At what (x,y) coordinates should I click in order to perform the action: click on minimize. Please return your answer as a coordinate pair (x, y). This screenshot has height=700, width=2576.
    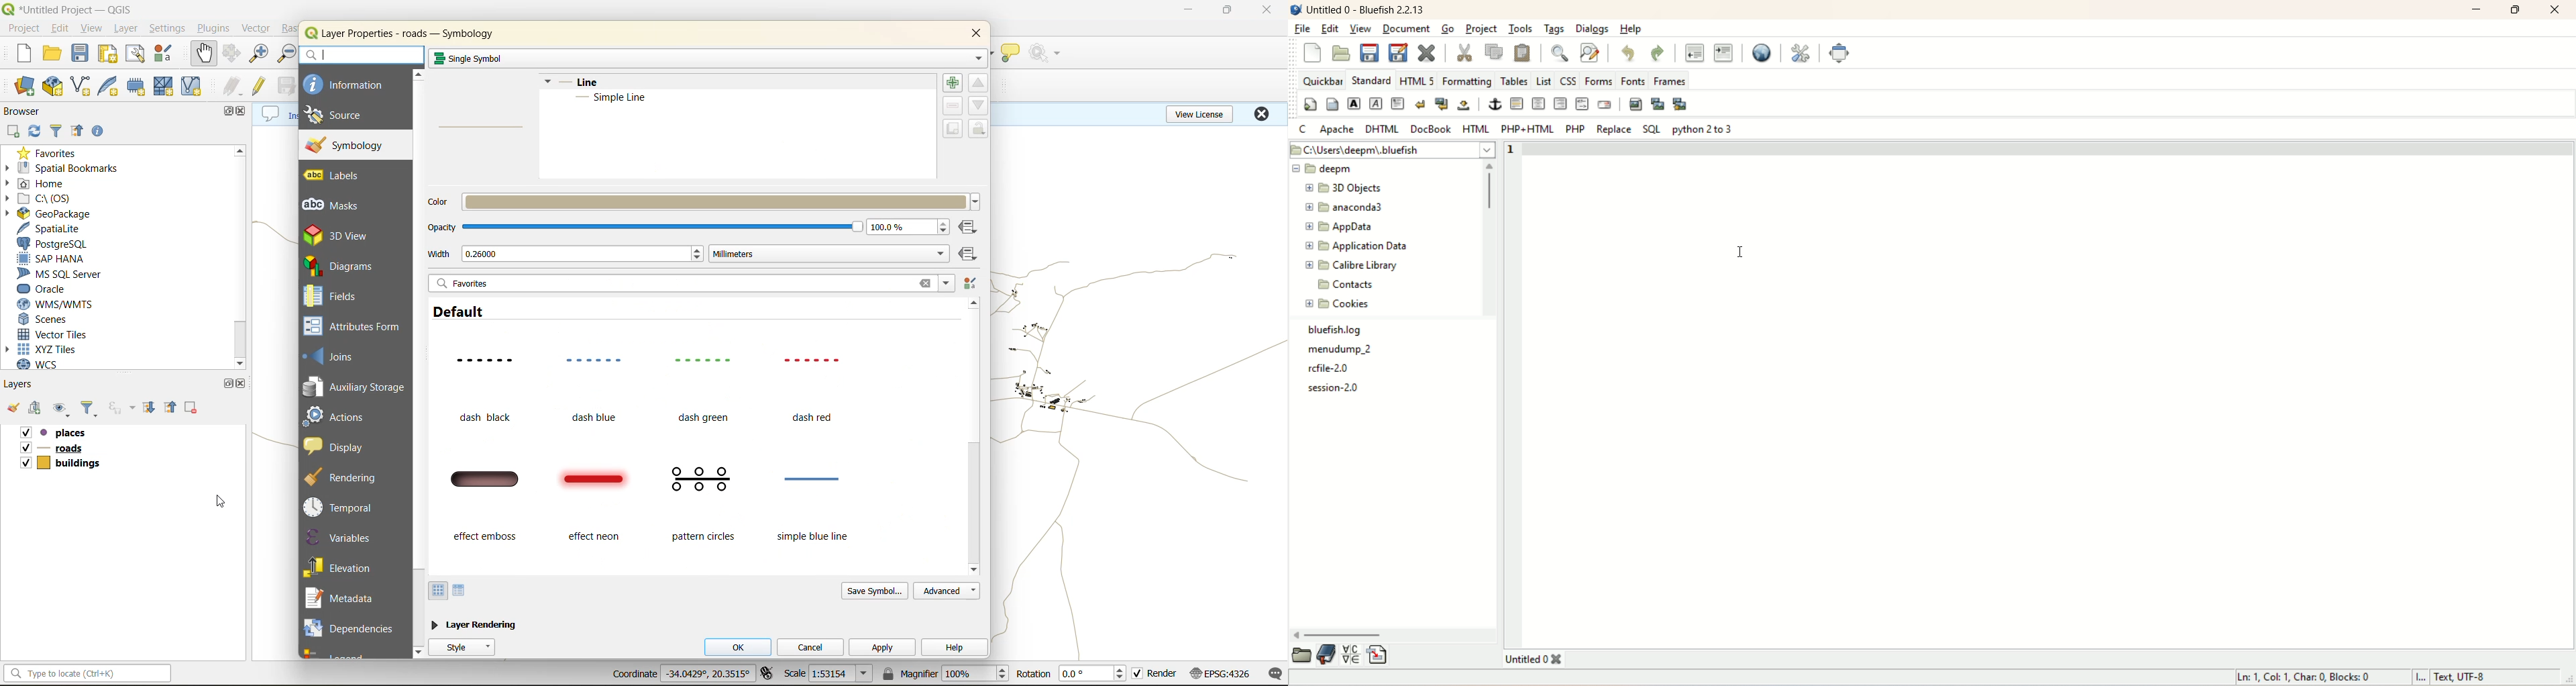
    Looking at the image, I should click on (2476, 9).